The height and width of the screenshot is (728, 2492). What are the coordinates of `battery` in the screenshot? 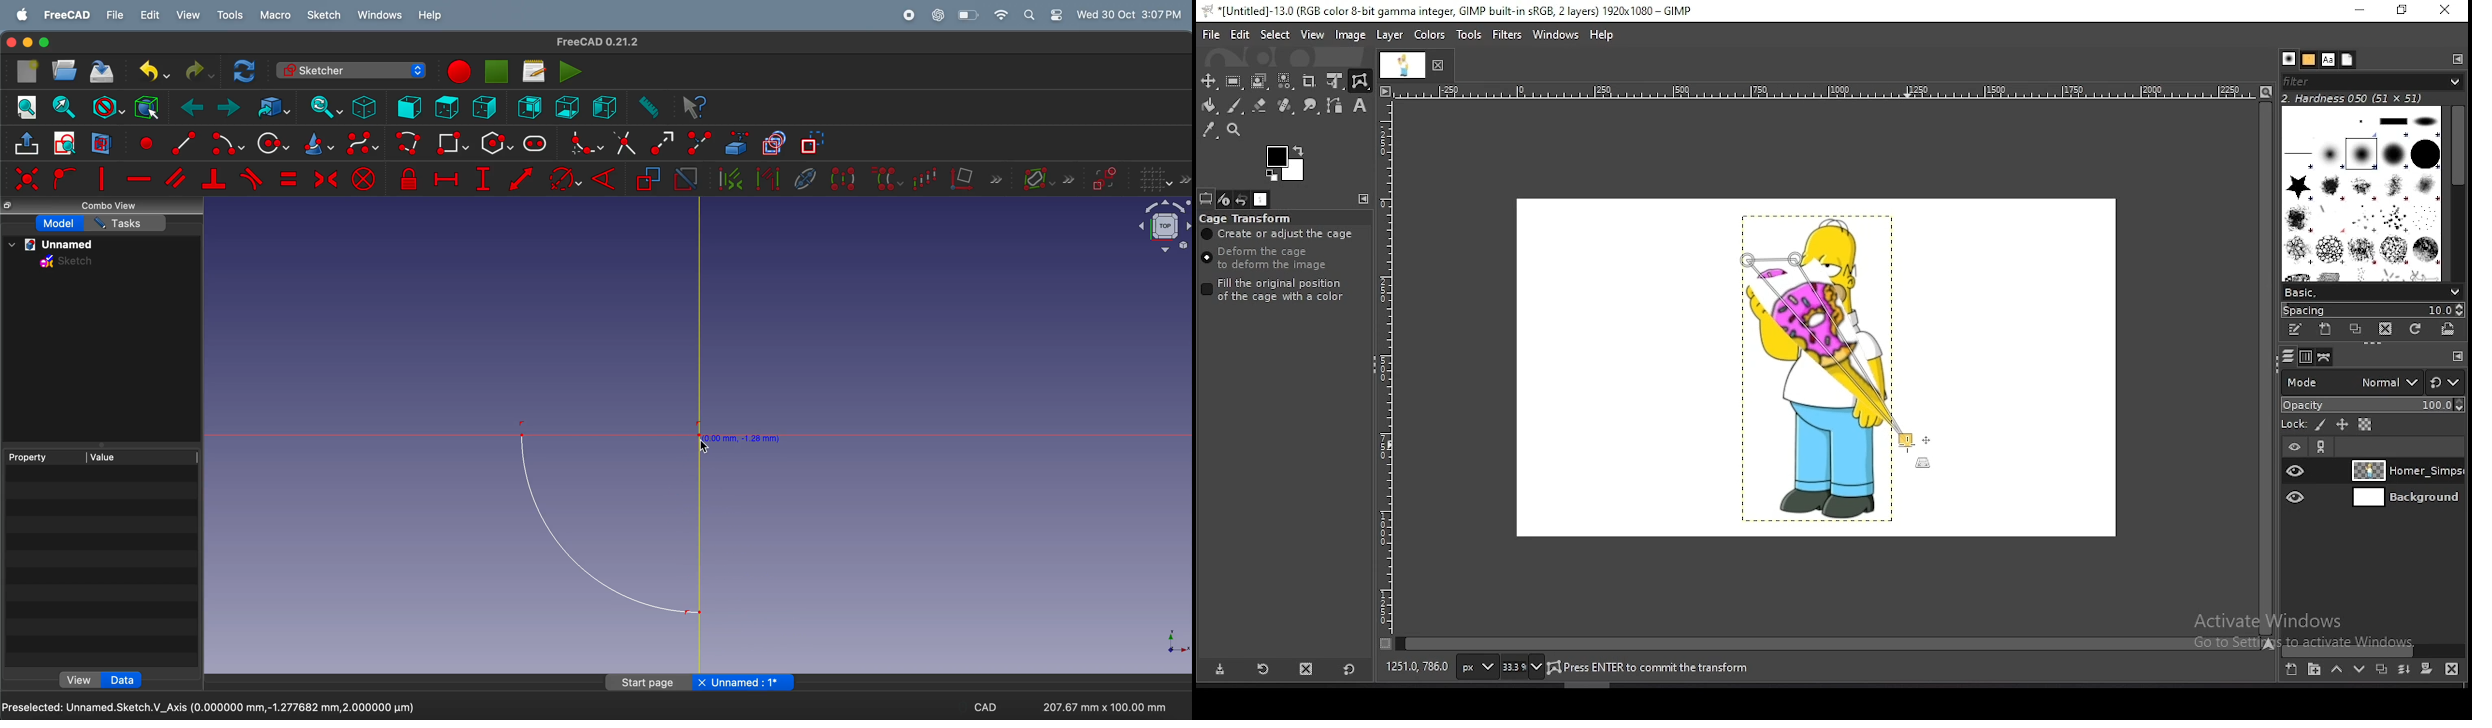 It's located at (969, 15).